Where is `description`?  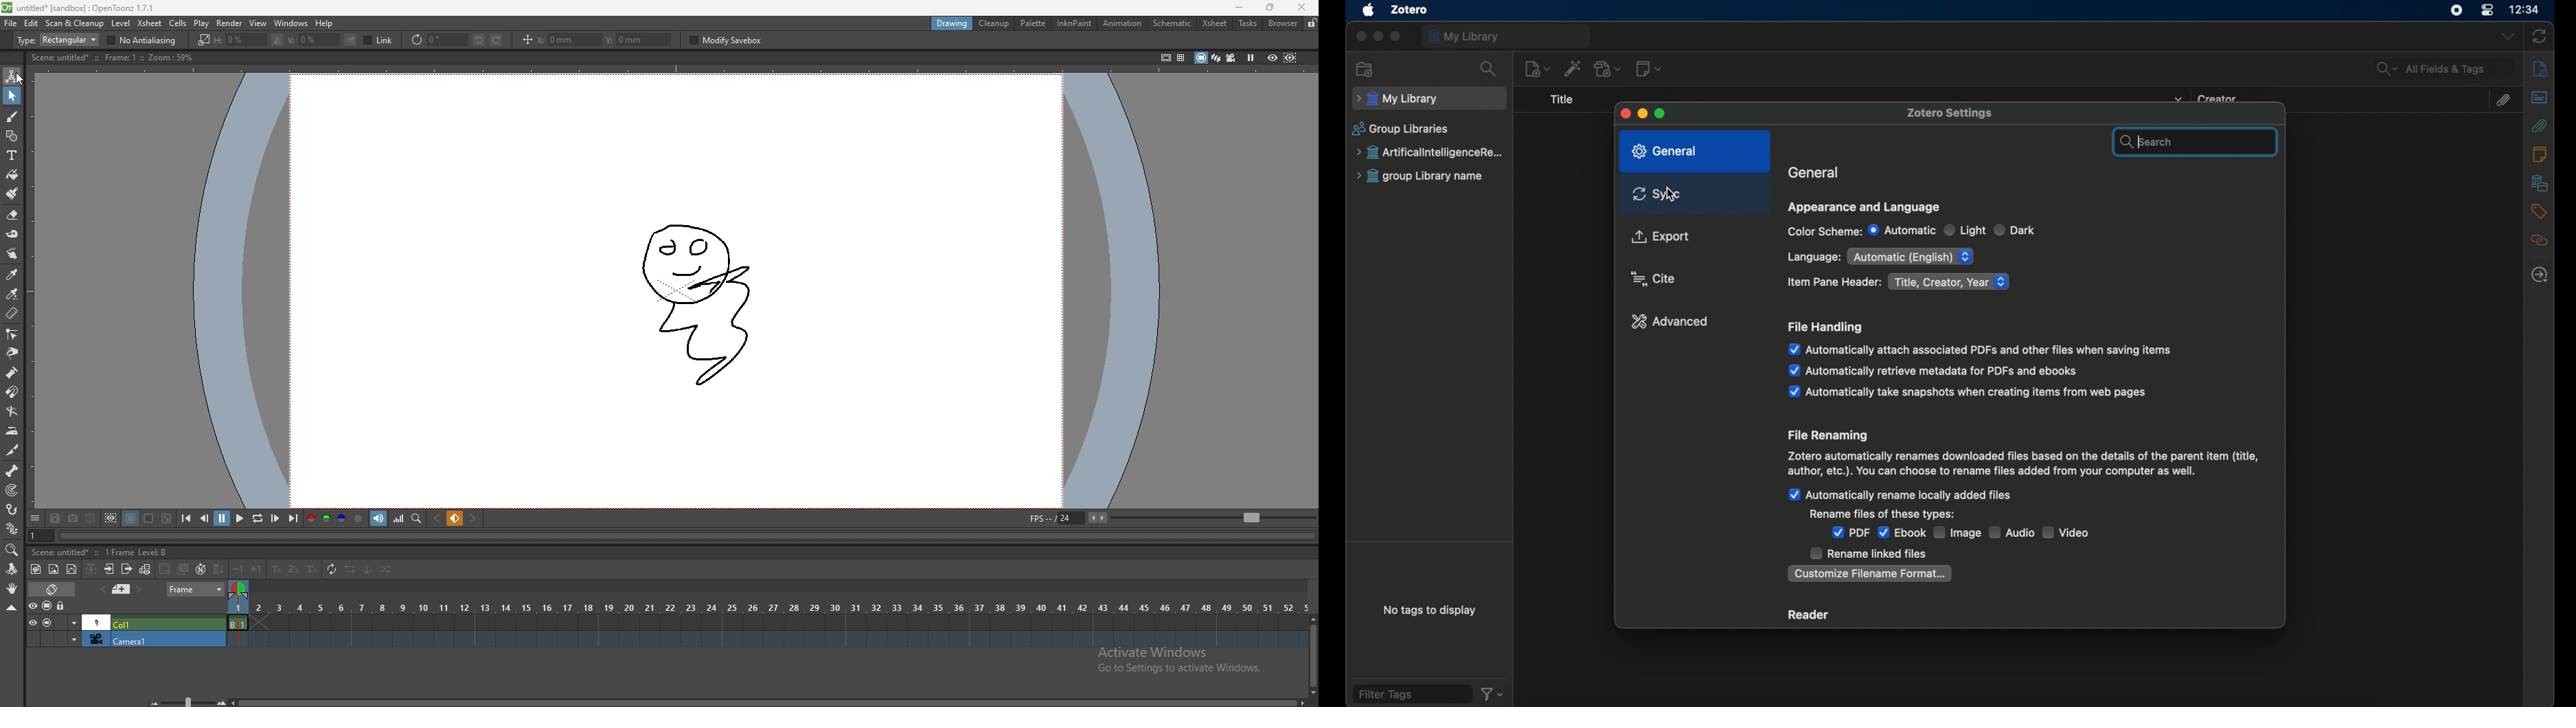
description is located at coordinates (111, 57).